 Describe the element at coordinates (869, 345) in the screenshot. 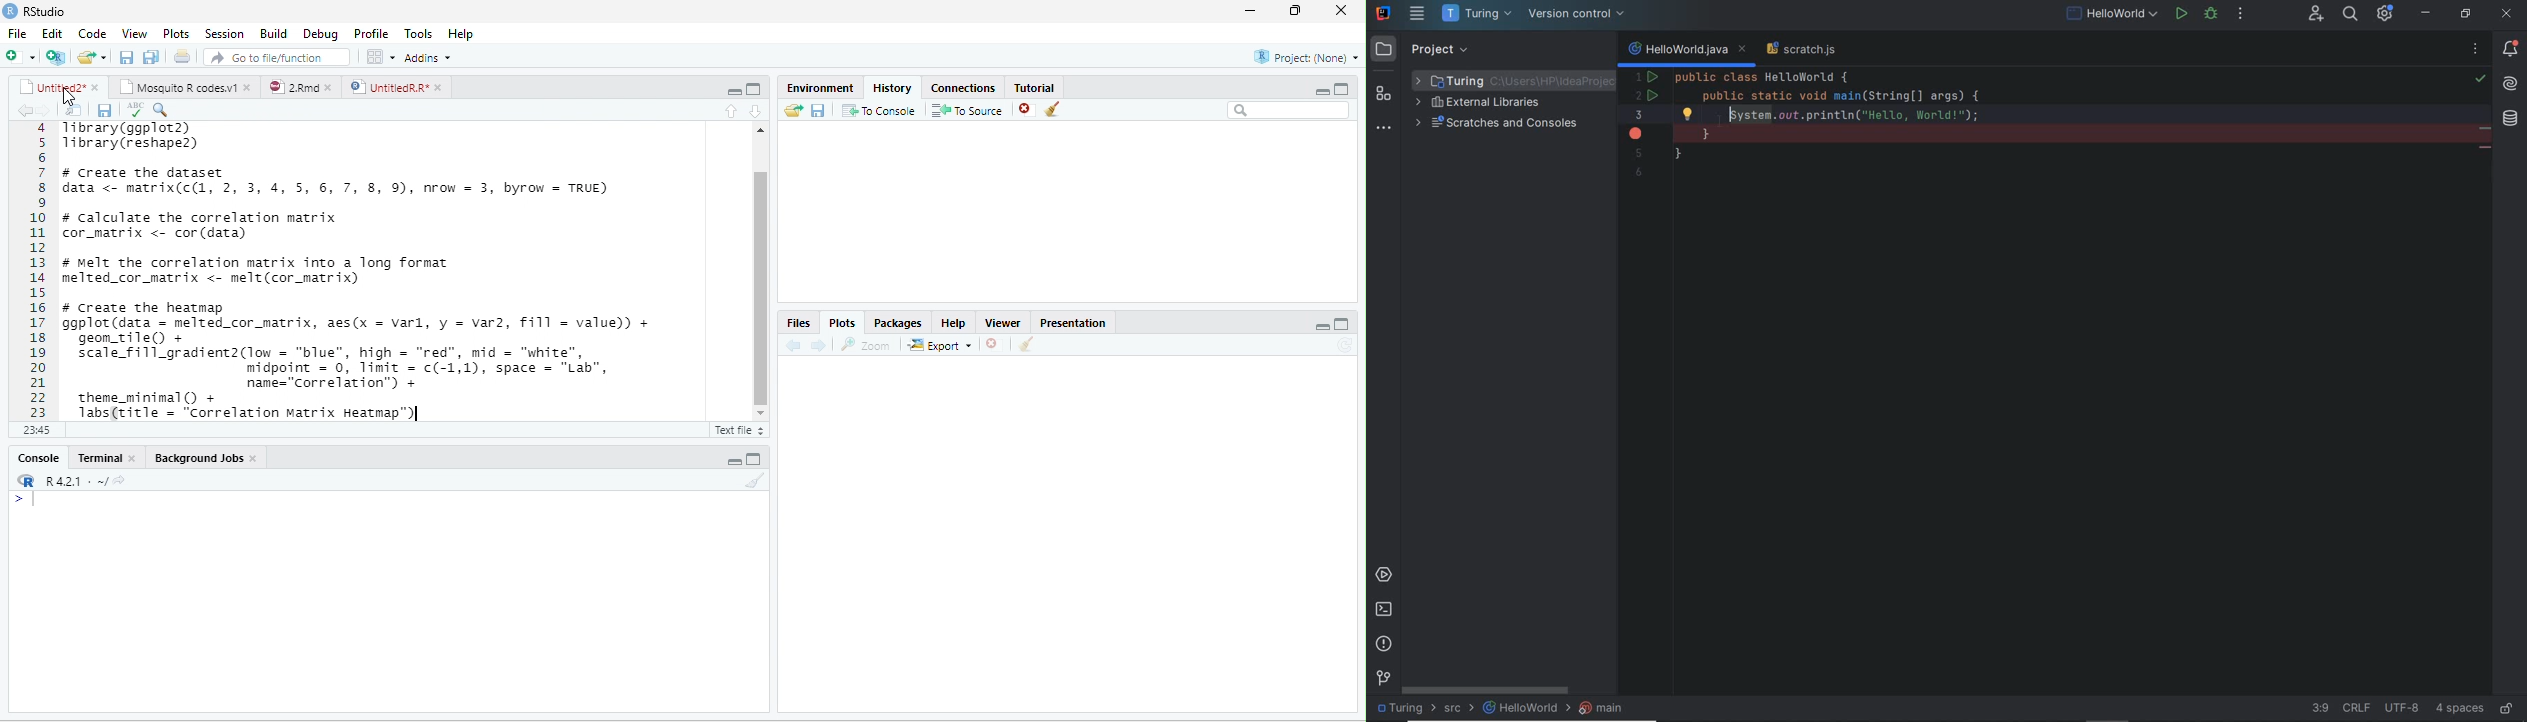

I see `zoom` at that location.